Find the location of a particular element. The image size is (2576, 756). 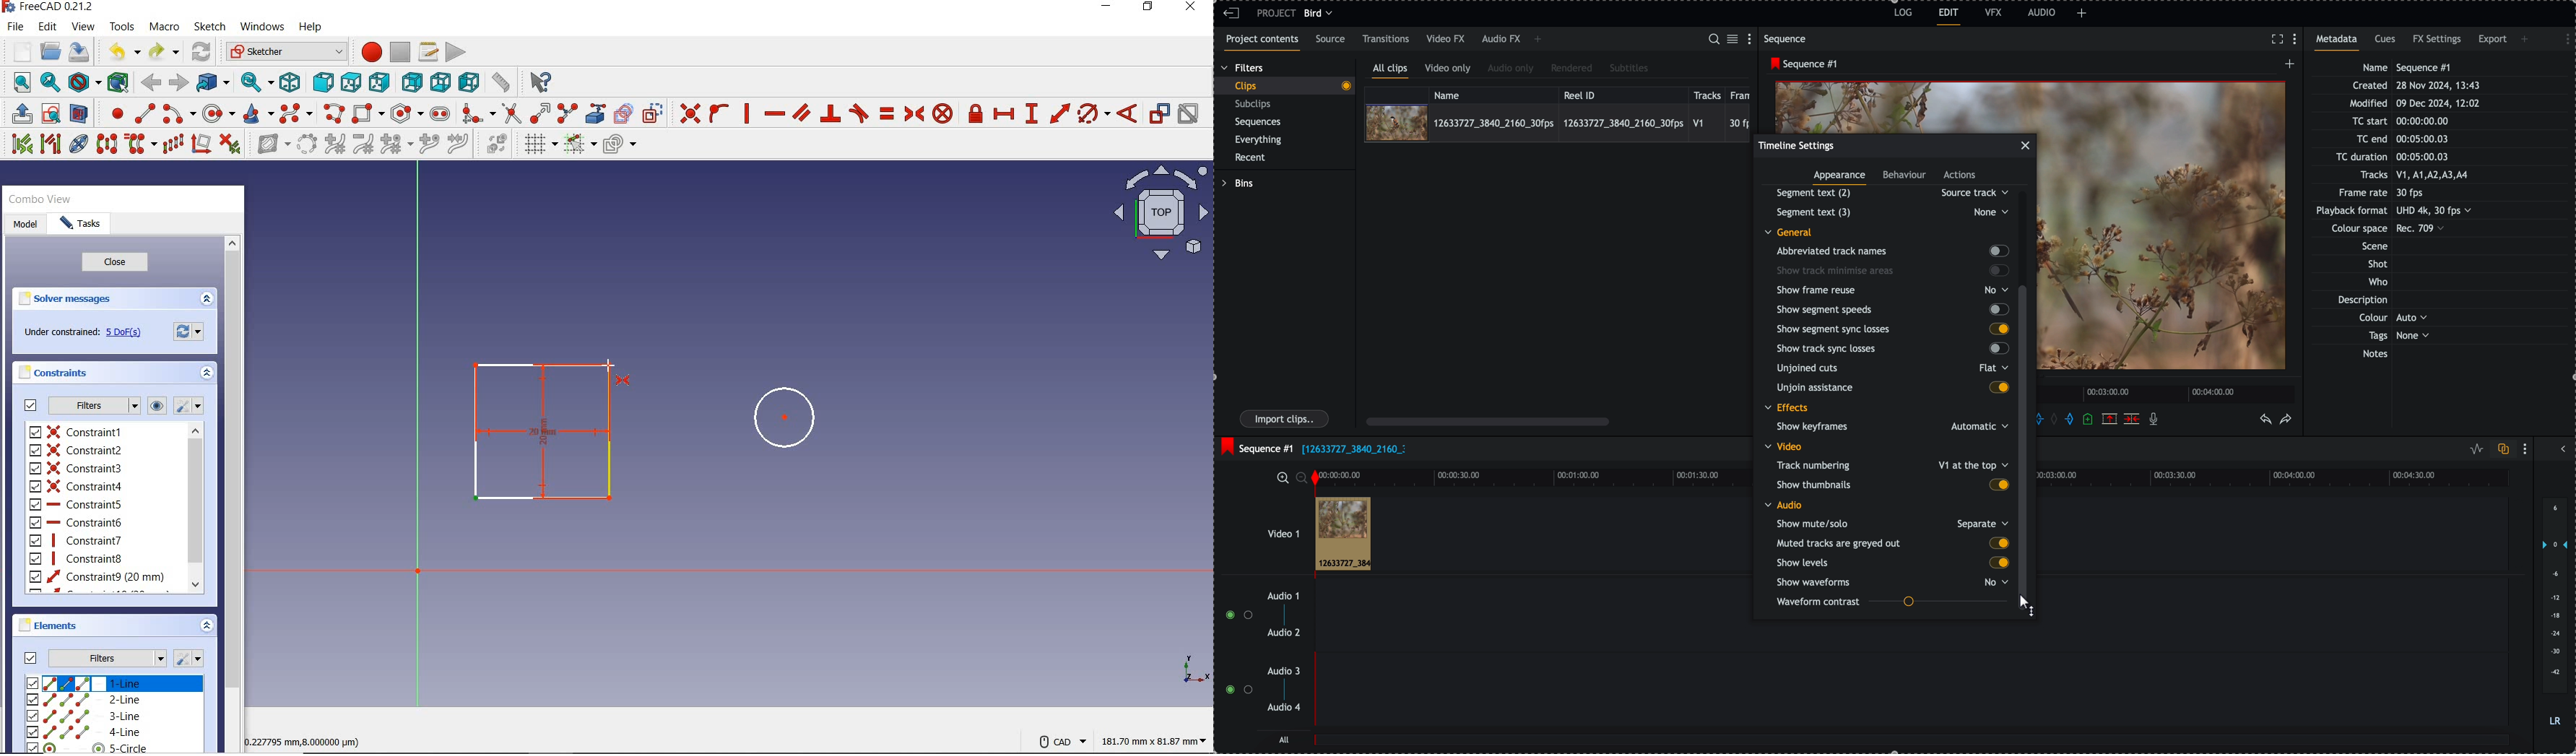

create B-spline is located at coordinates (298, 113).